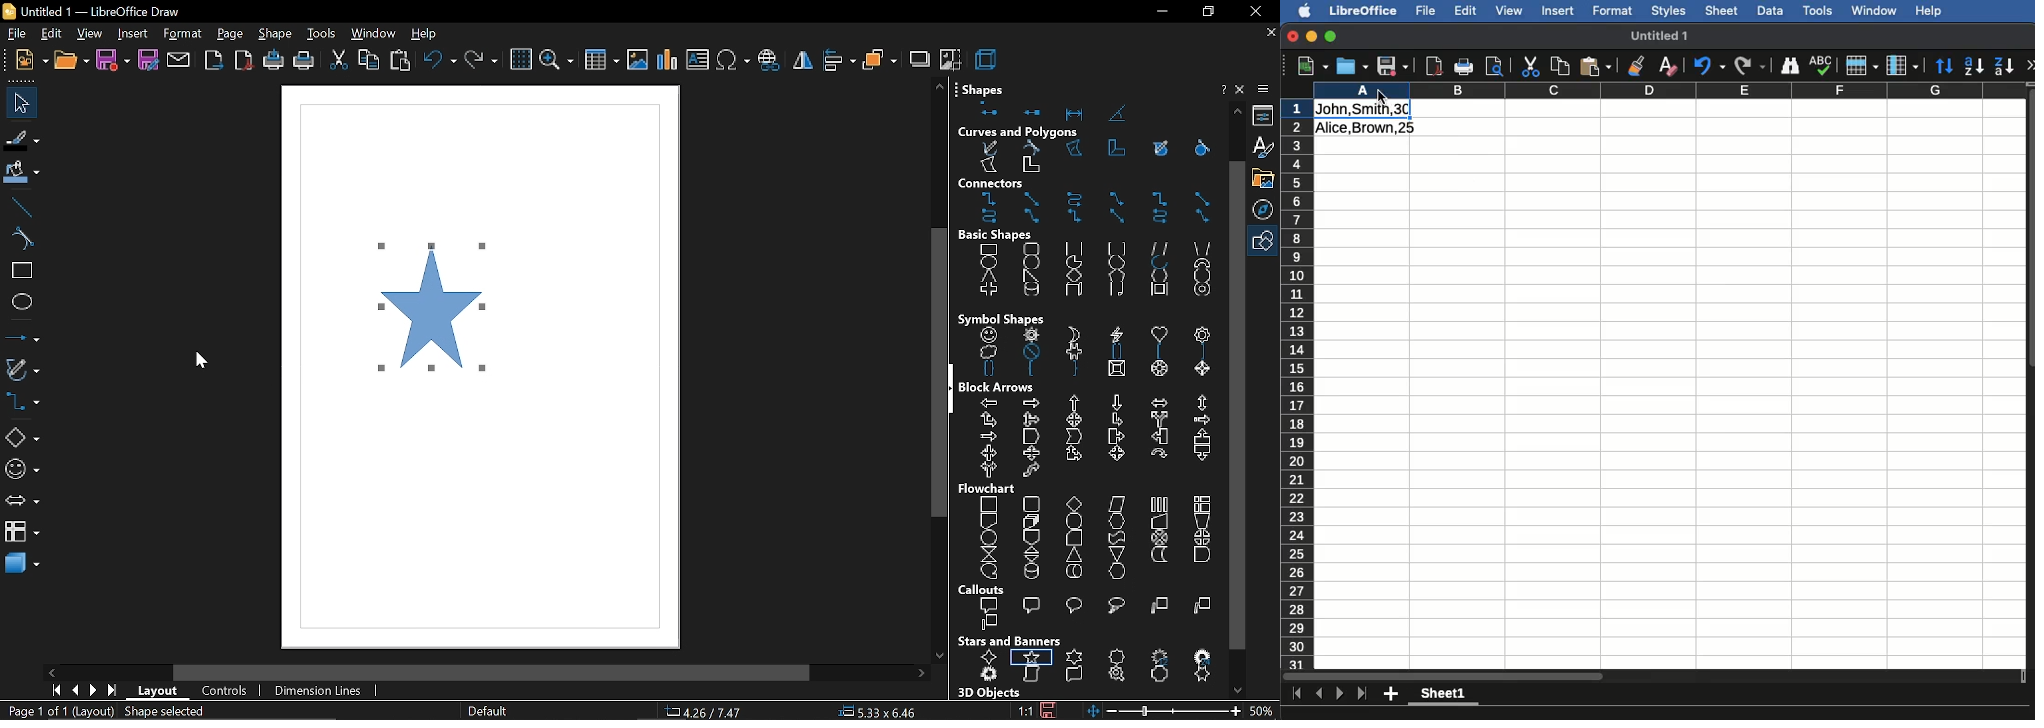 This screenshot has width=2044, height=728. What do you see at coordinates (1023, 130) in the screenshot?
I see `curves  and polygons` at bounding box center [1023, 130].